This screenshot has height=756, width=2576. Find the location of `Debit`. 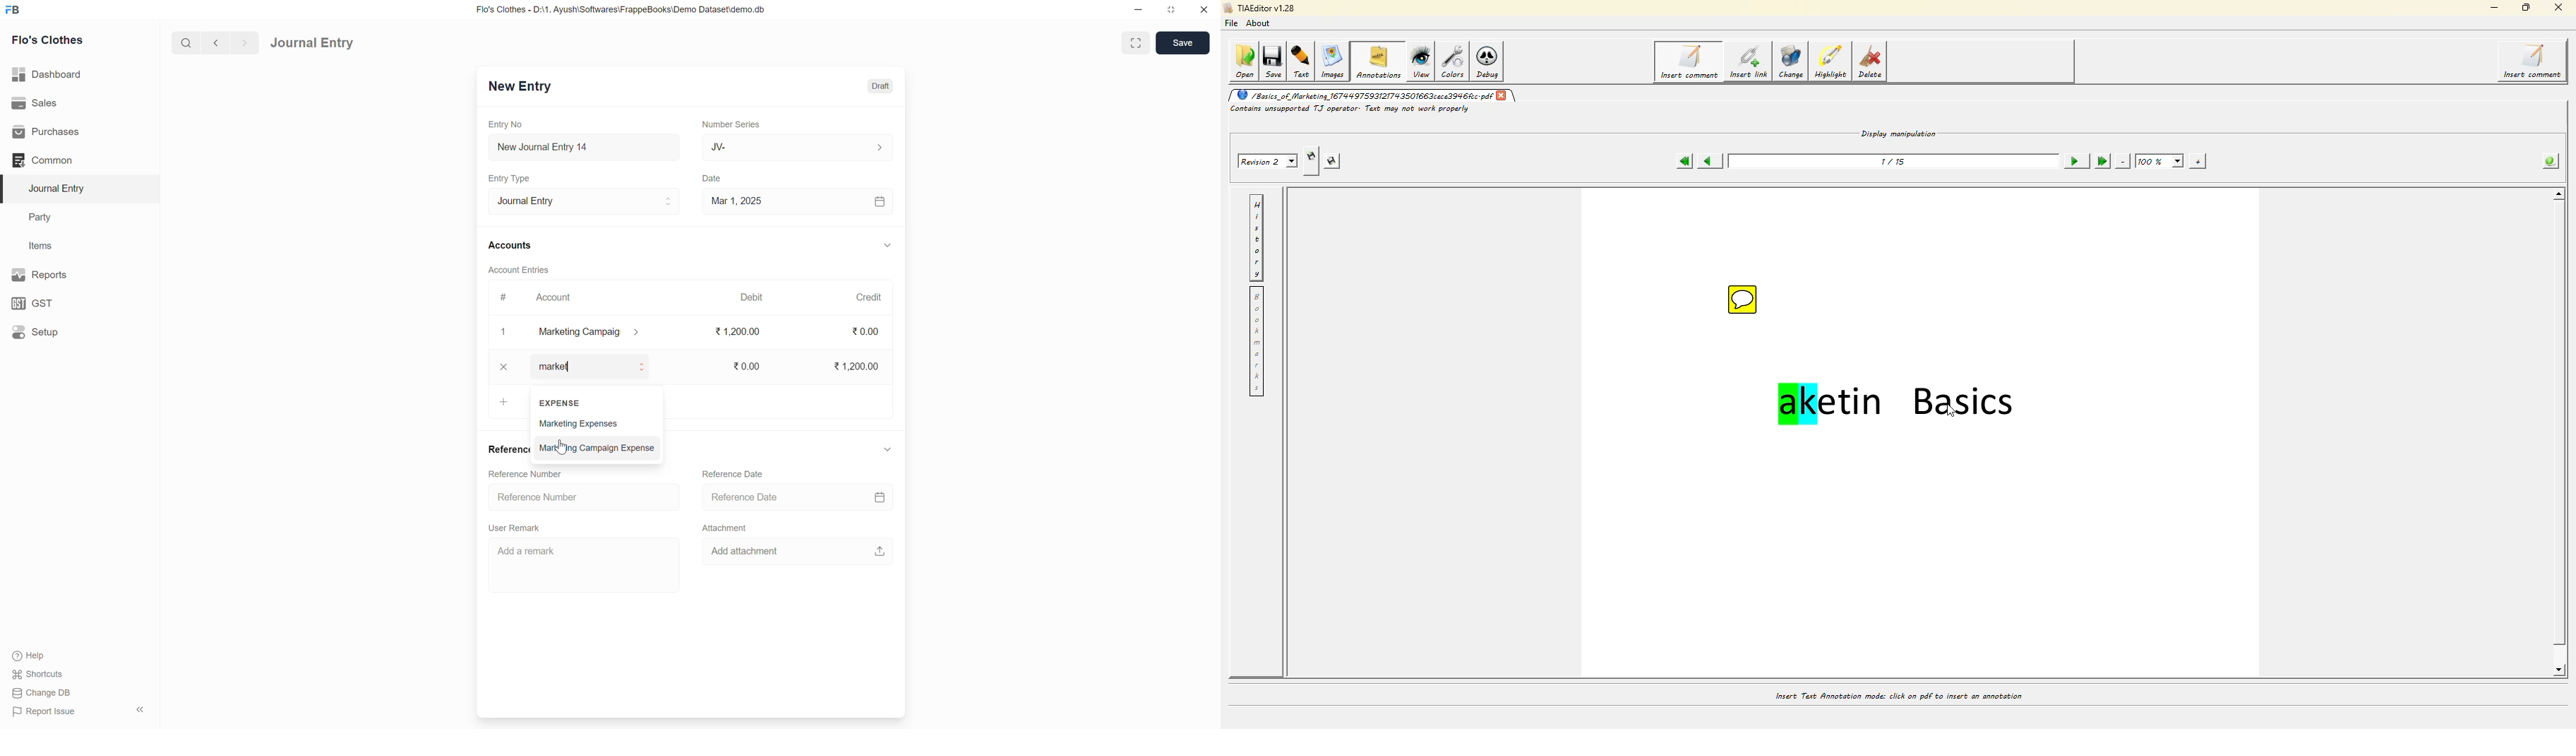

Debit is located at coordinates (752, 296).